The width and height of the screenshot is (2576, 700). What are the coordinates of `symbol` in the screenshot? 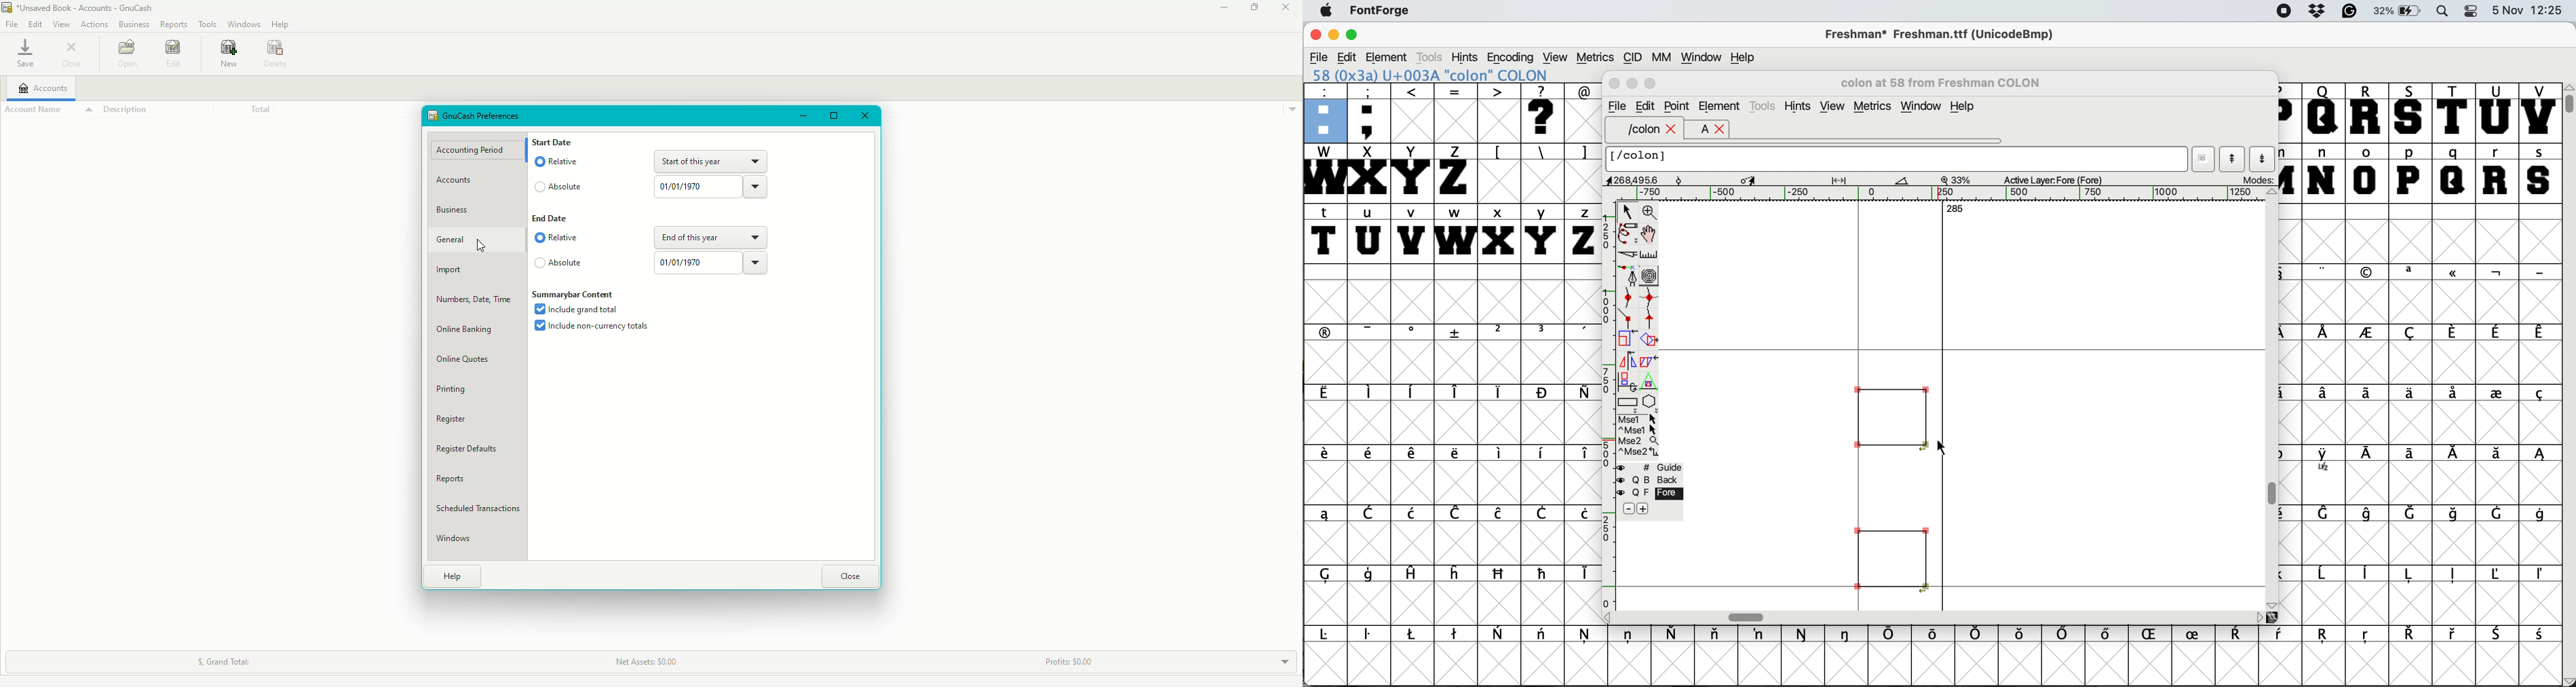 It's located at (1371, 394).